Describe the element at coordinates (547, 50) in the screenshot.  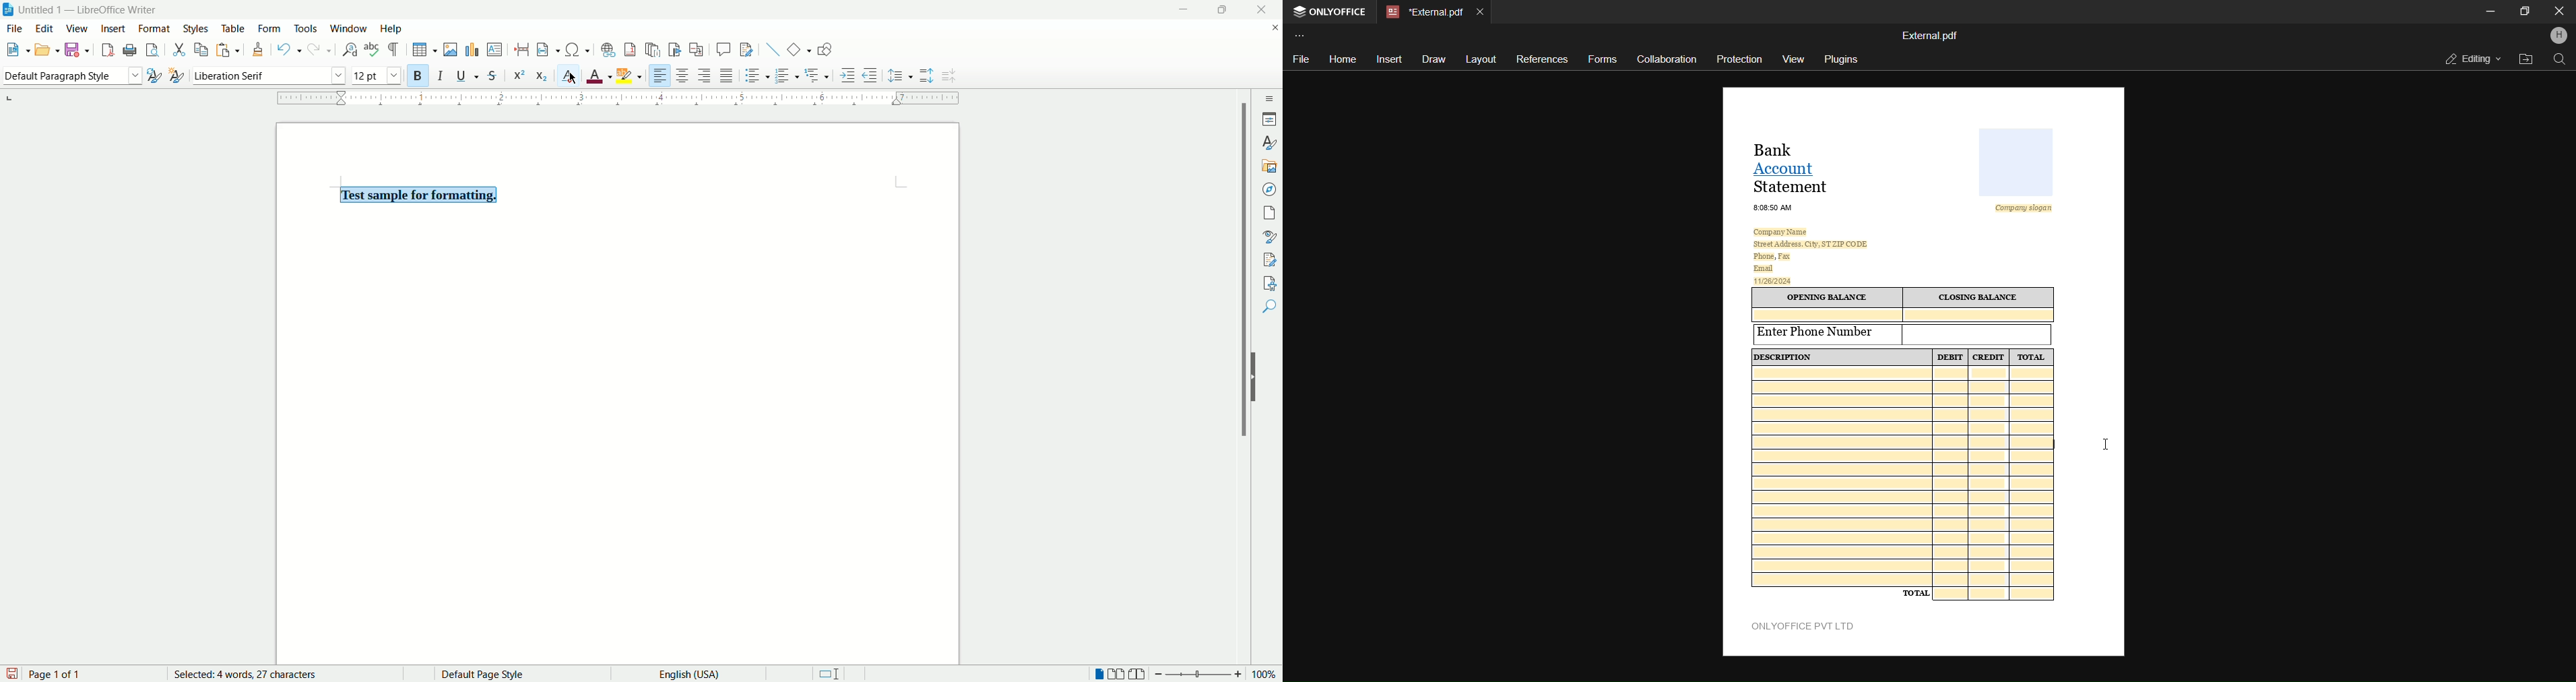
I see `insert field` at that location.